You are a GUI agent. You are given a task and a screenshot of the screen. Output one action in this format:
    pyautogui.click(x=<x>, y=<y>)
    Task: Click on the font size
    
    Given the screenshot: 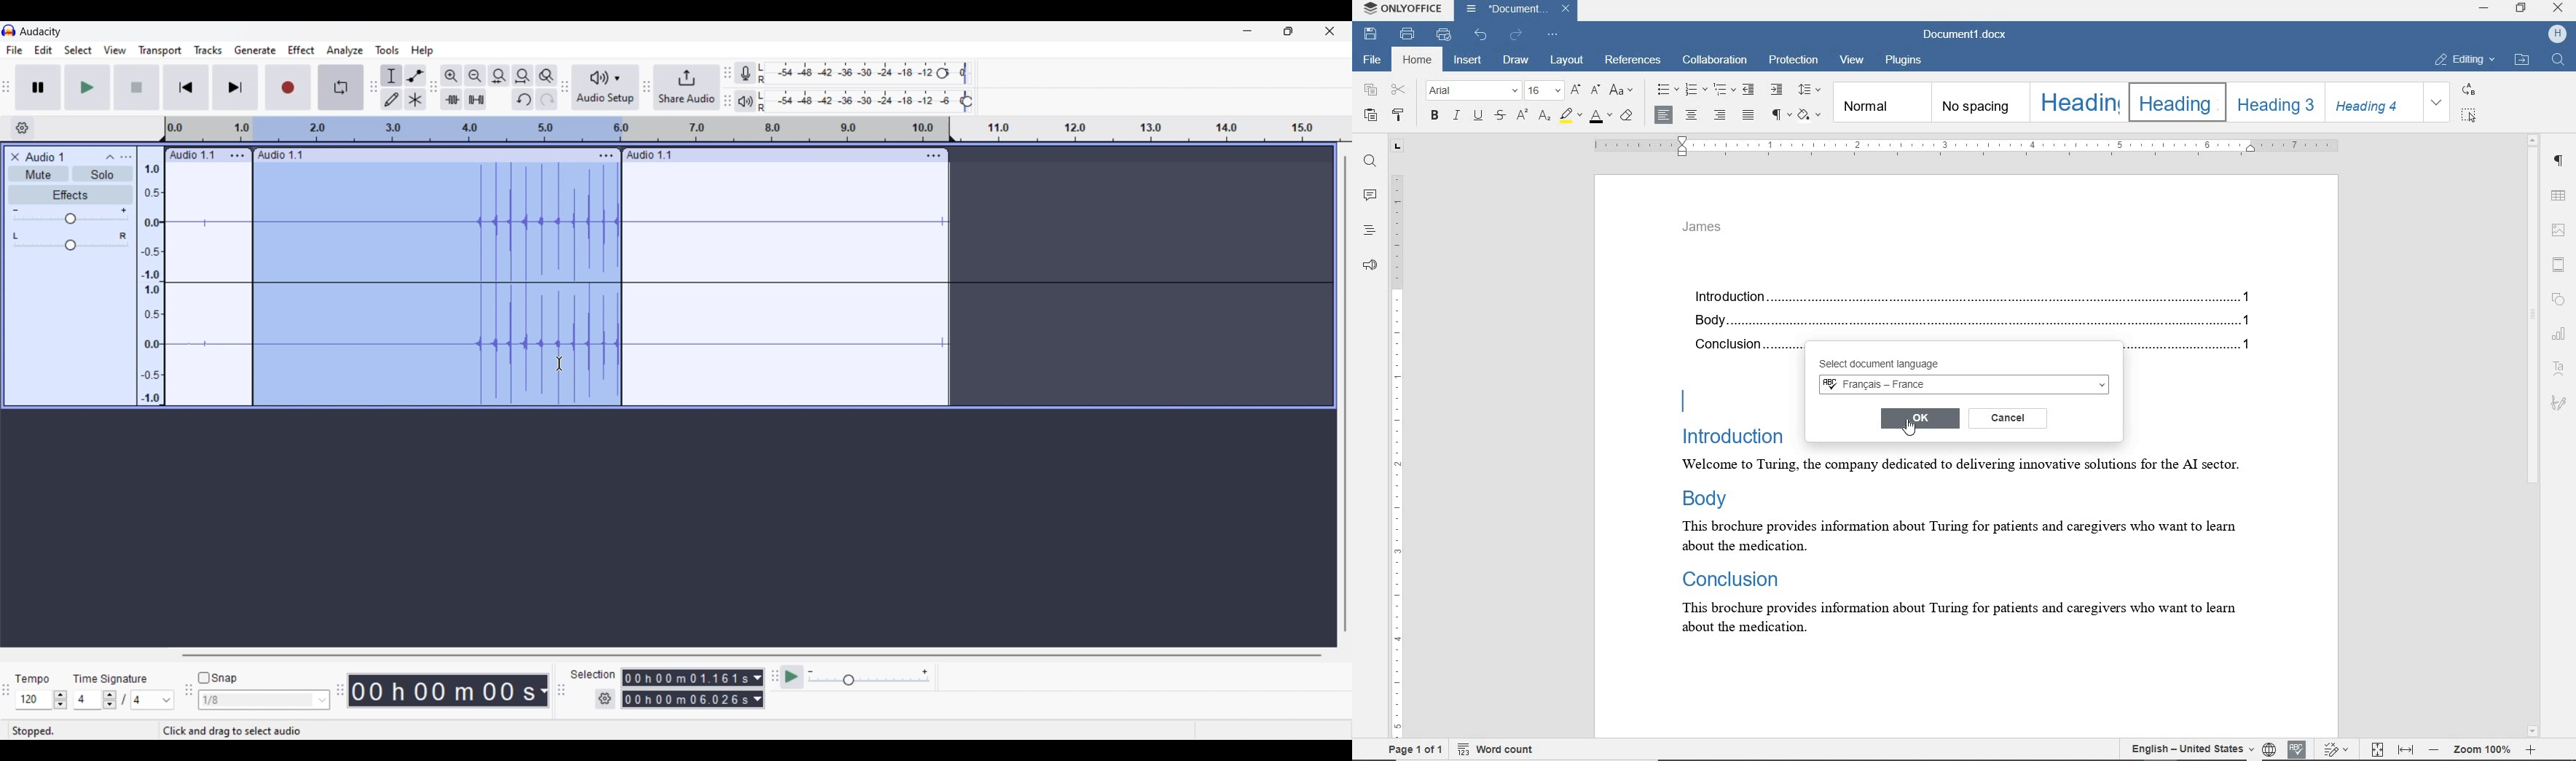 What is the action you would take?
    pyautogui.click(x=1544, y=91)
    